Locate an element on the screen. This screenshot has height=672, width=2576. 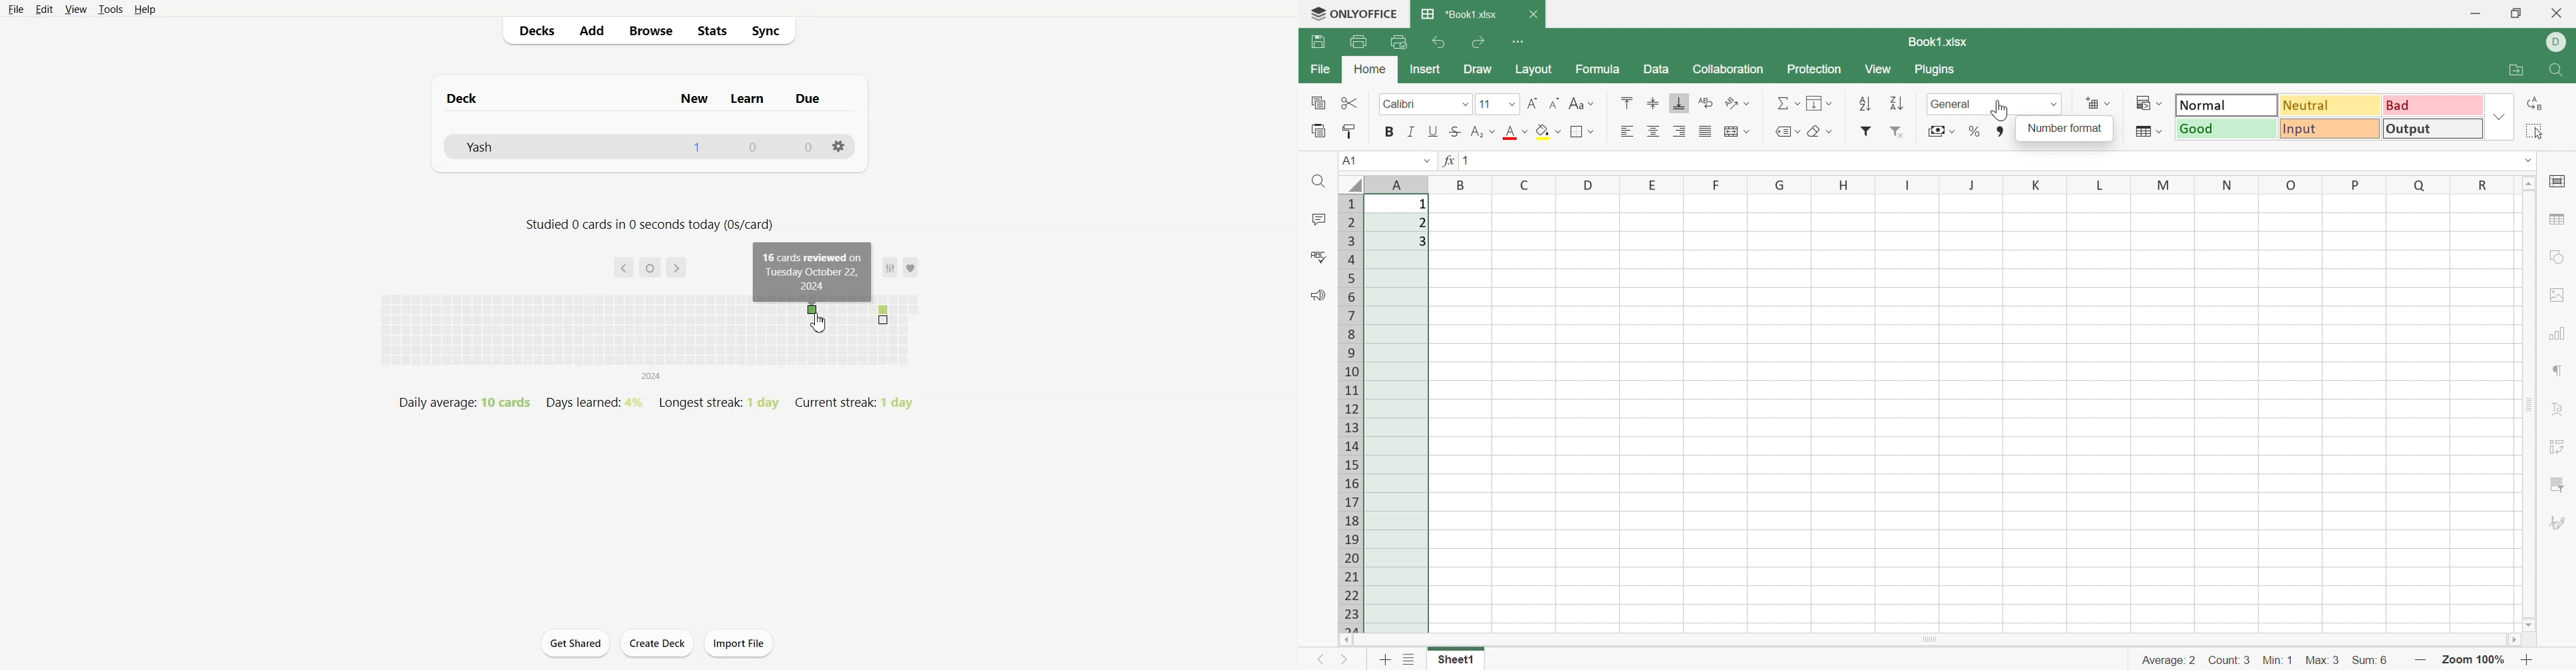
1 is located at coordinates (697, 146).